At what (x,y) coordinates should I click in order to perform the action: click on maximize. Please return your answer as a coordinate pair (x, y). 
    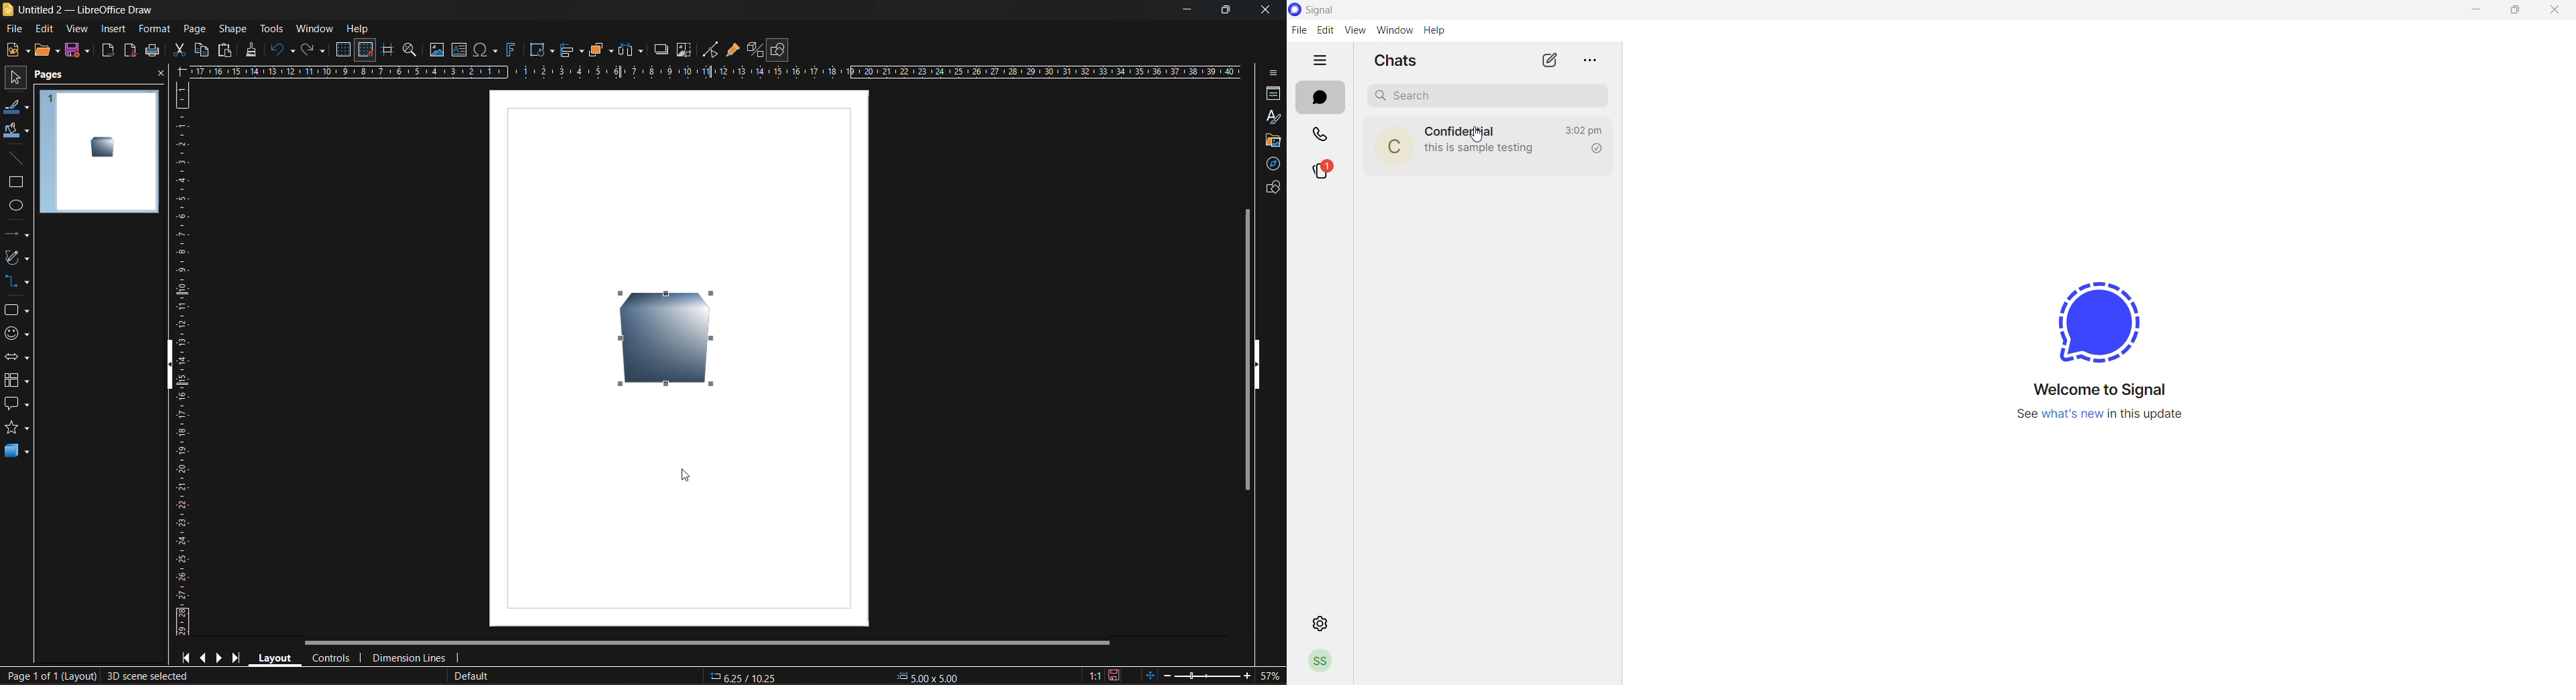
    Looking at the image, I should click on (2521, 12).